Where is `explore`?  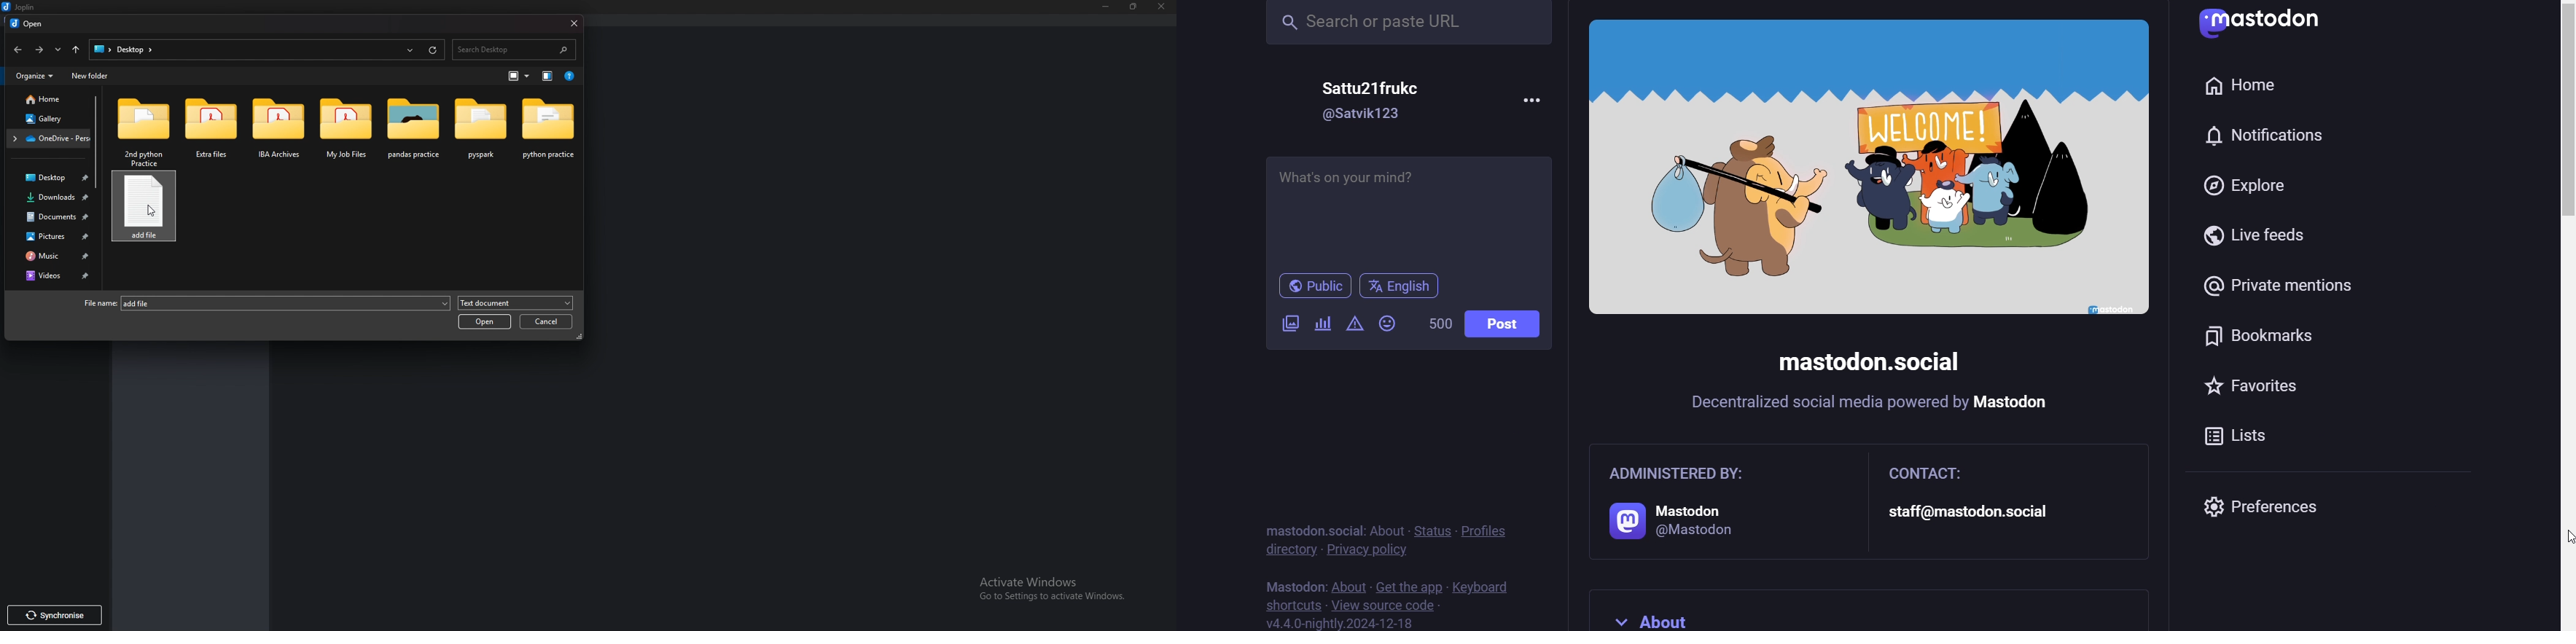 explore is located at coordinates (2249, 186).